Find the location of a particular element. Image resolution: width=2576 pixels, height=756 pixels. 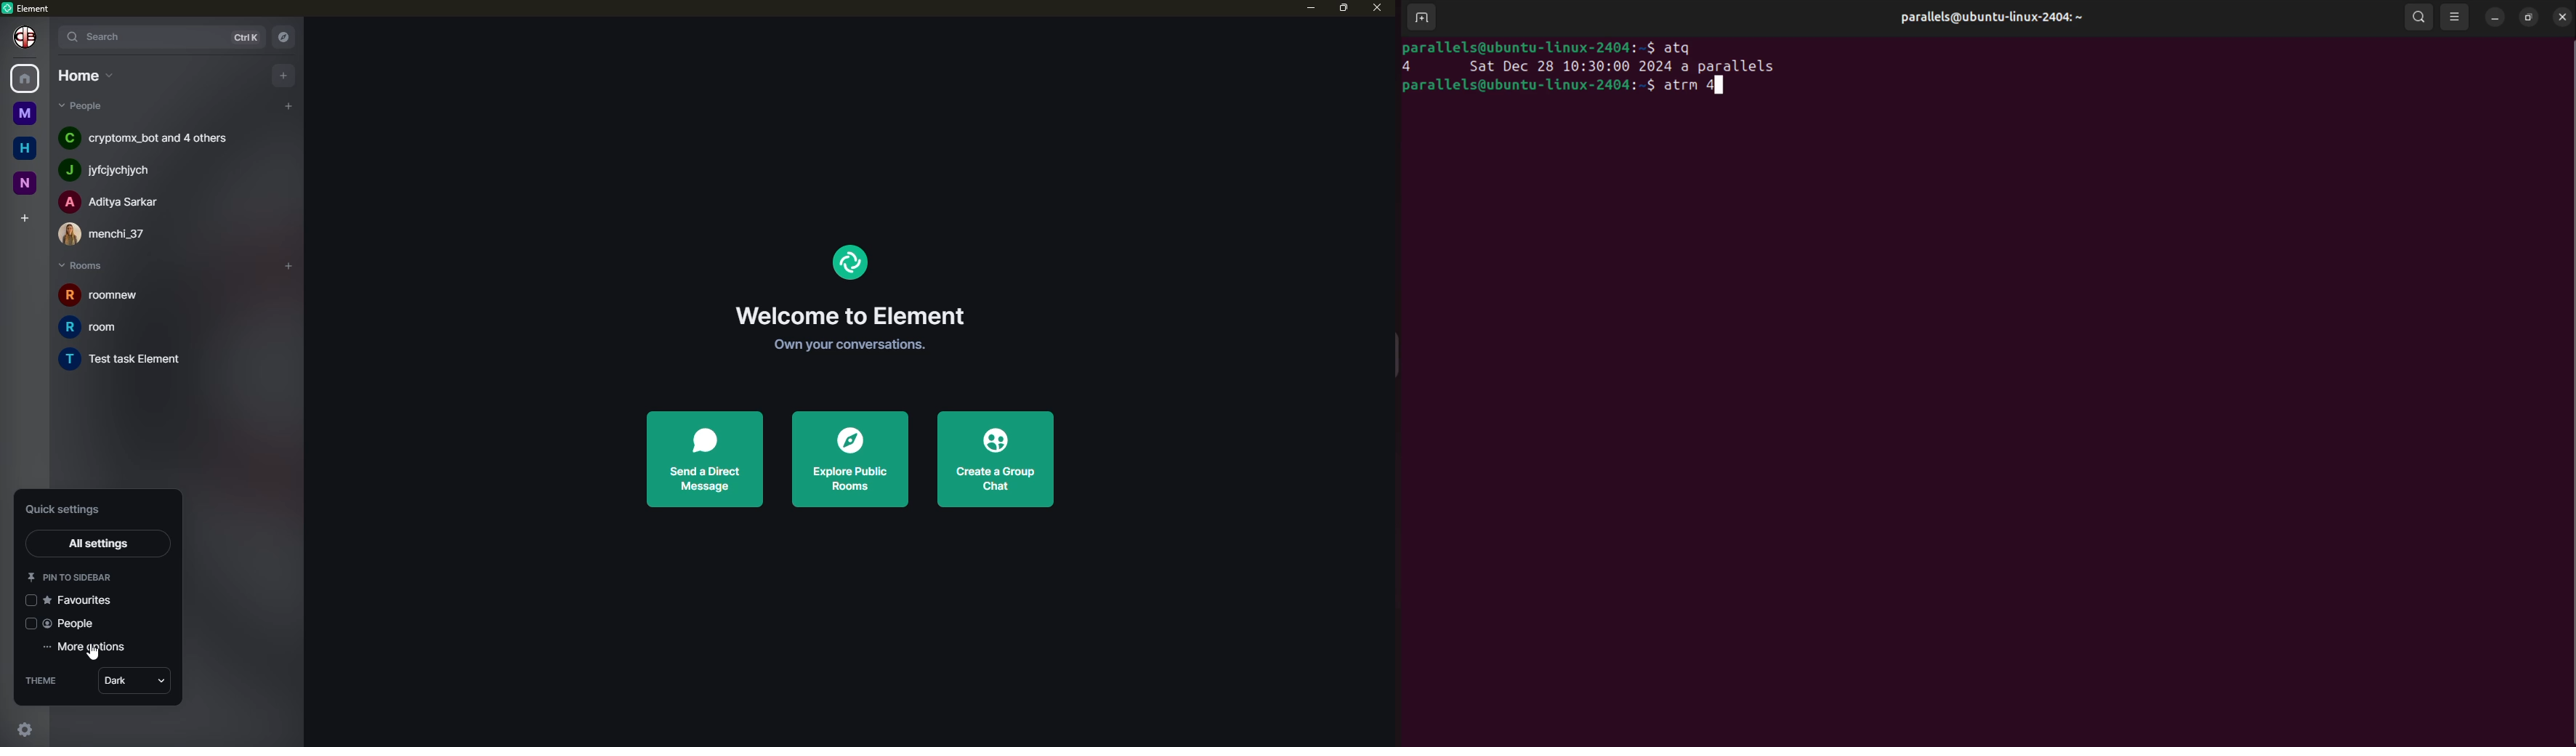

people is located at coordinates (145, 137).